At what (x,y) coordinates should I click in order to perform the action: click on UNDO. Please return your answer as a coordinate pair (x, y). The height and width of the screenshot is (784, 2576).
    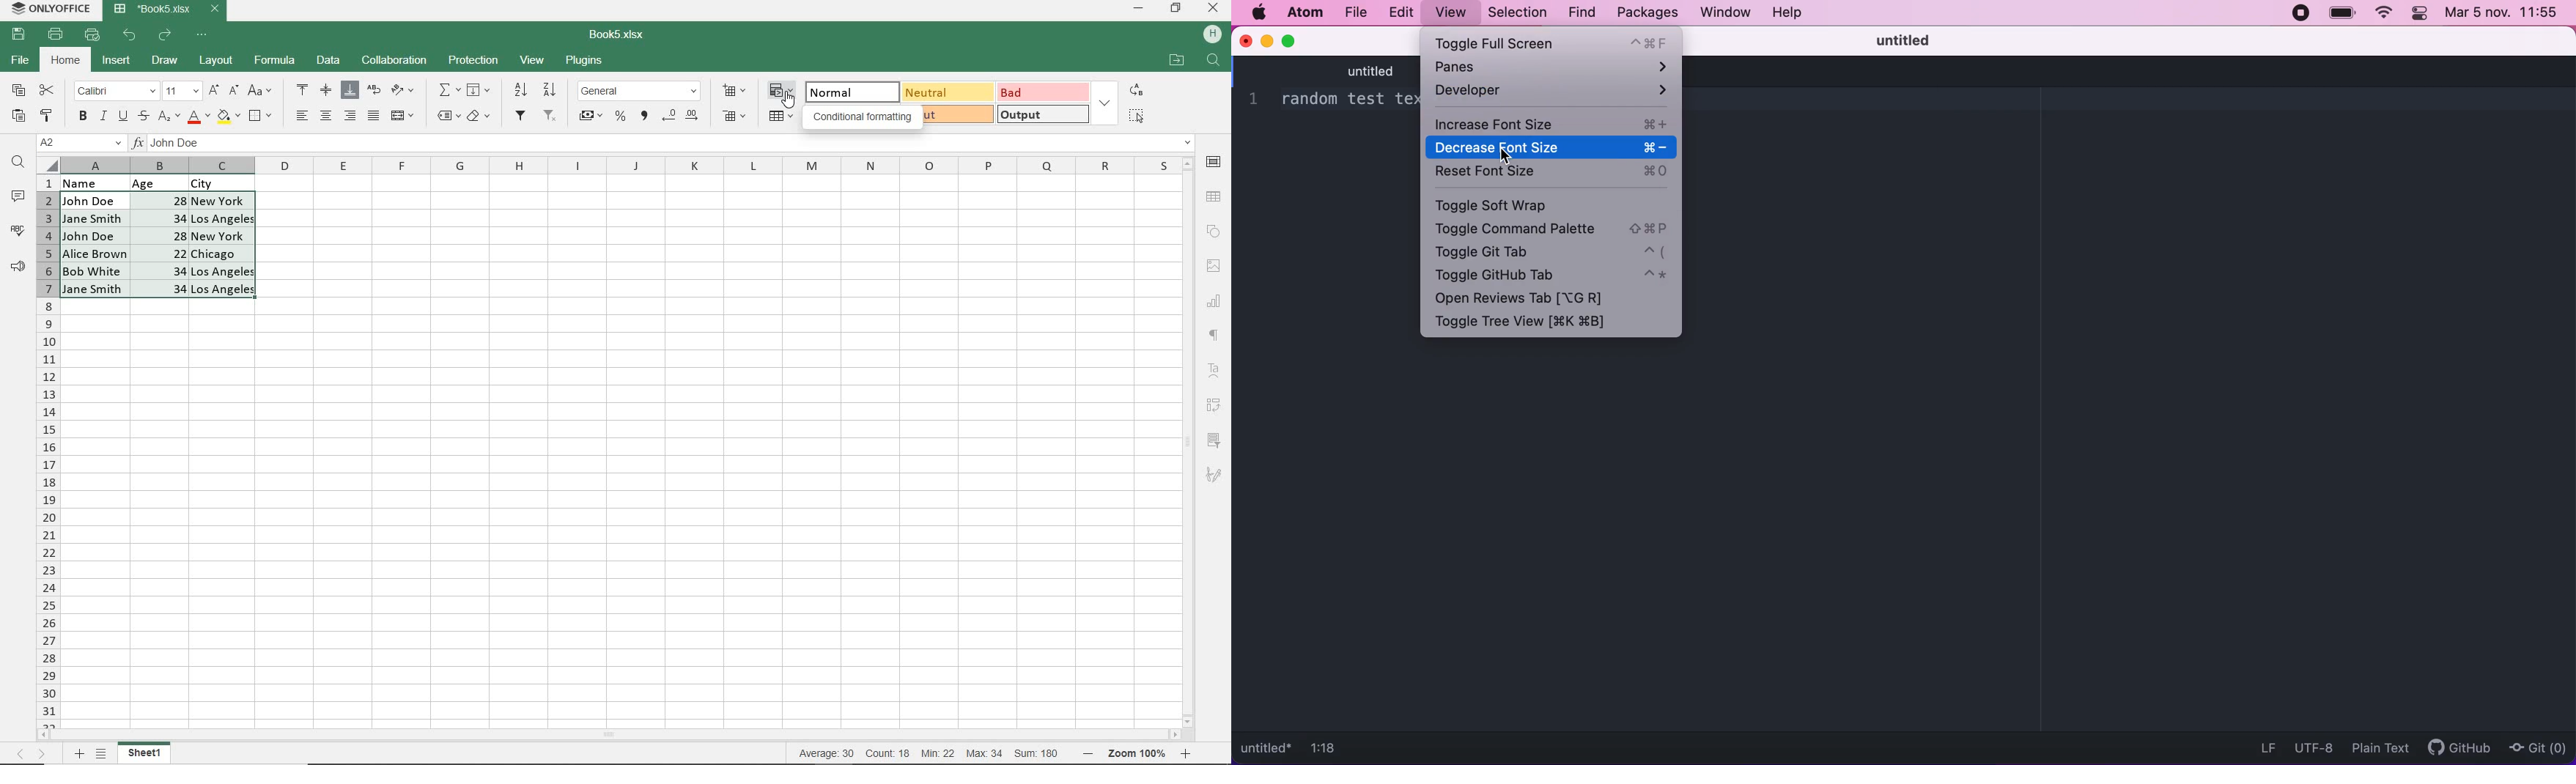
    Looking at the image, I should click on (131, 35).